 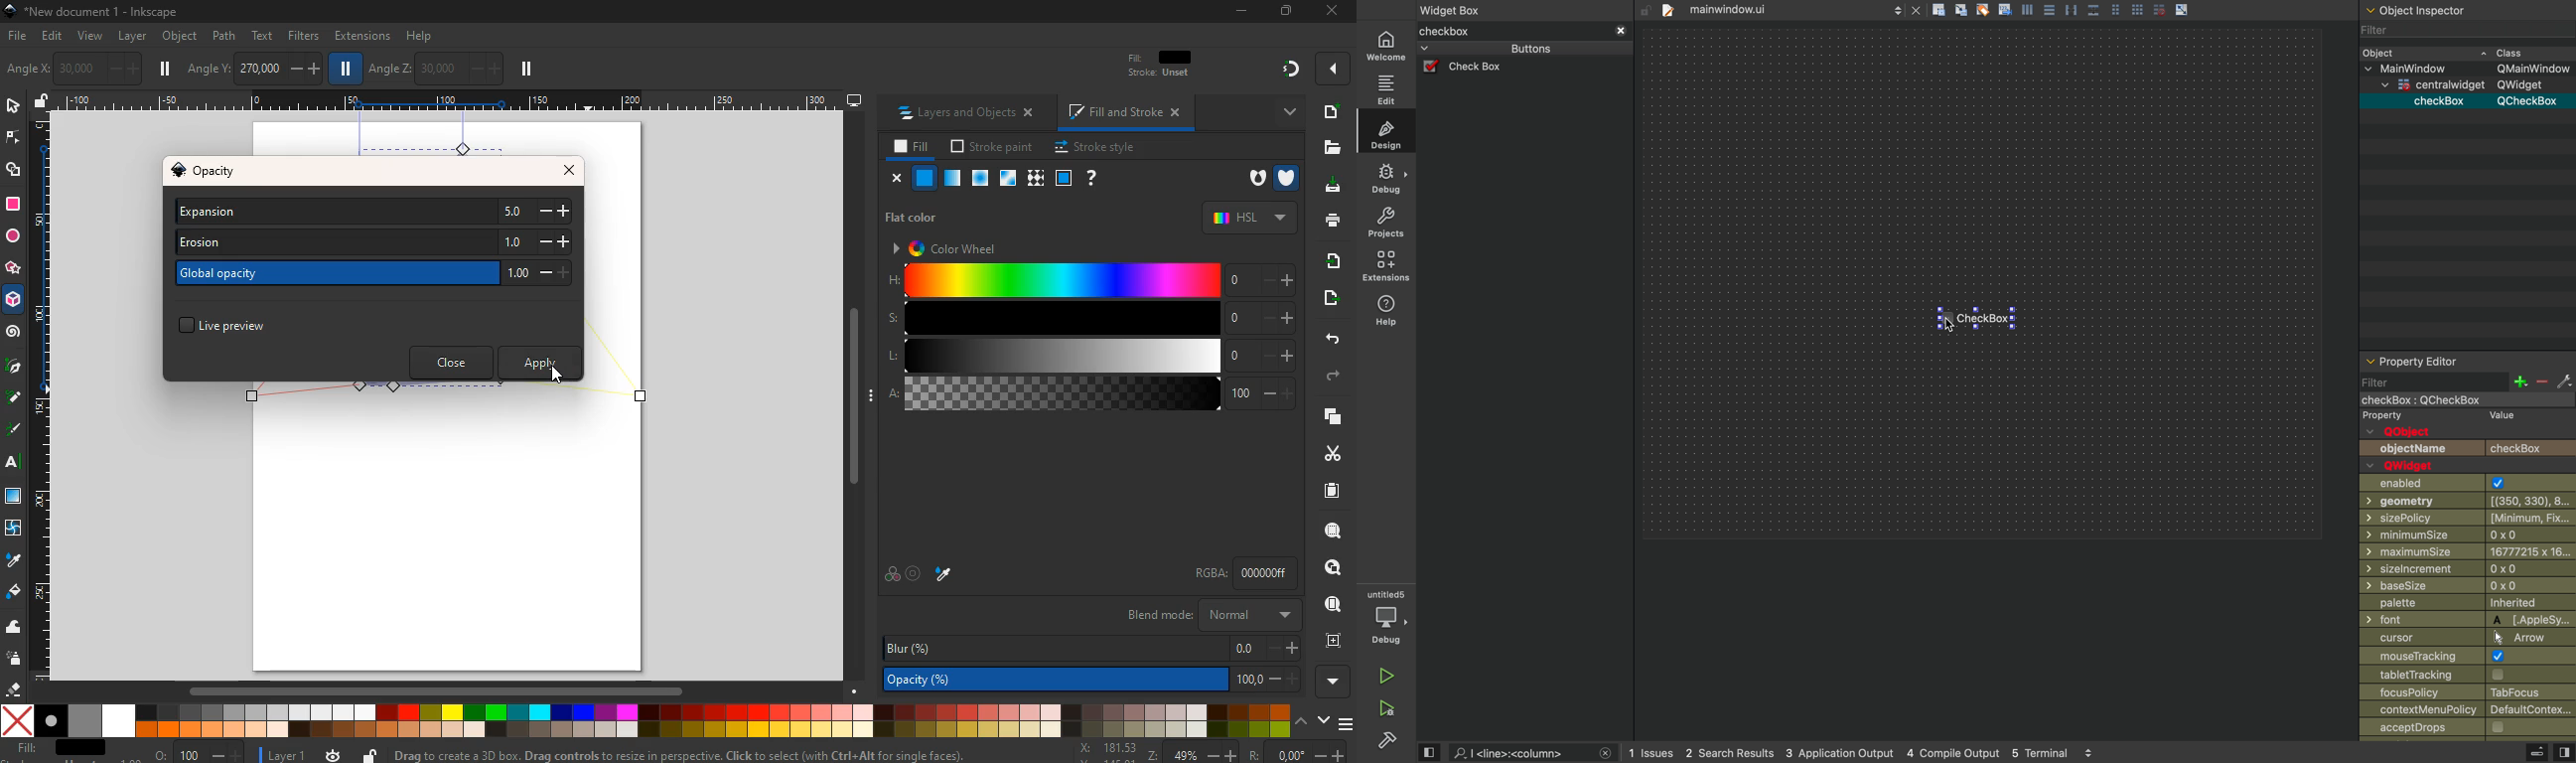 I want to click on mainwindow, so click(x=2454, y=401).